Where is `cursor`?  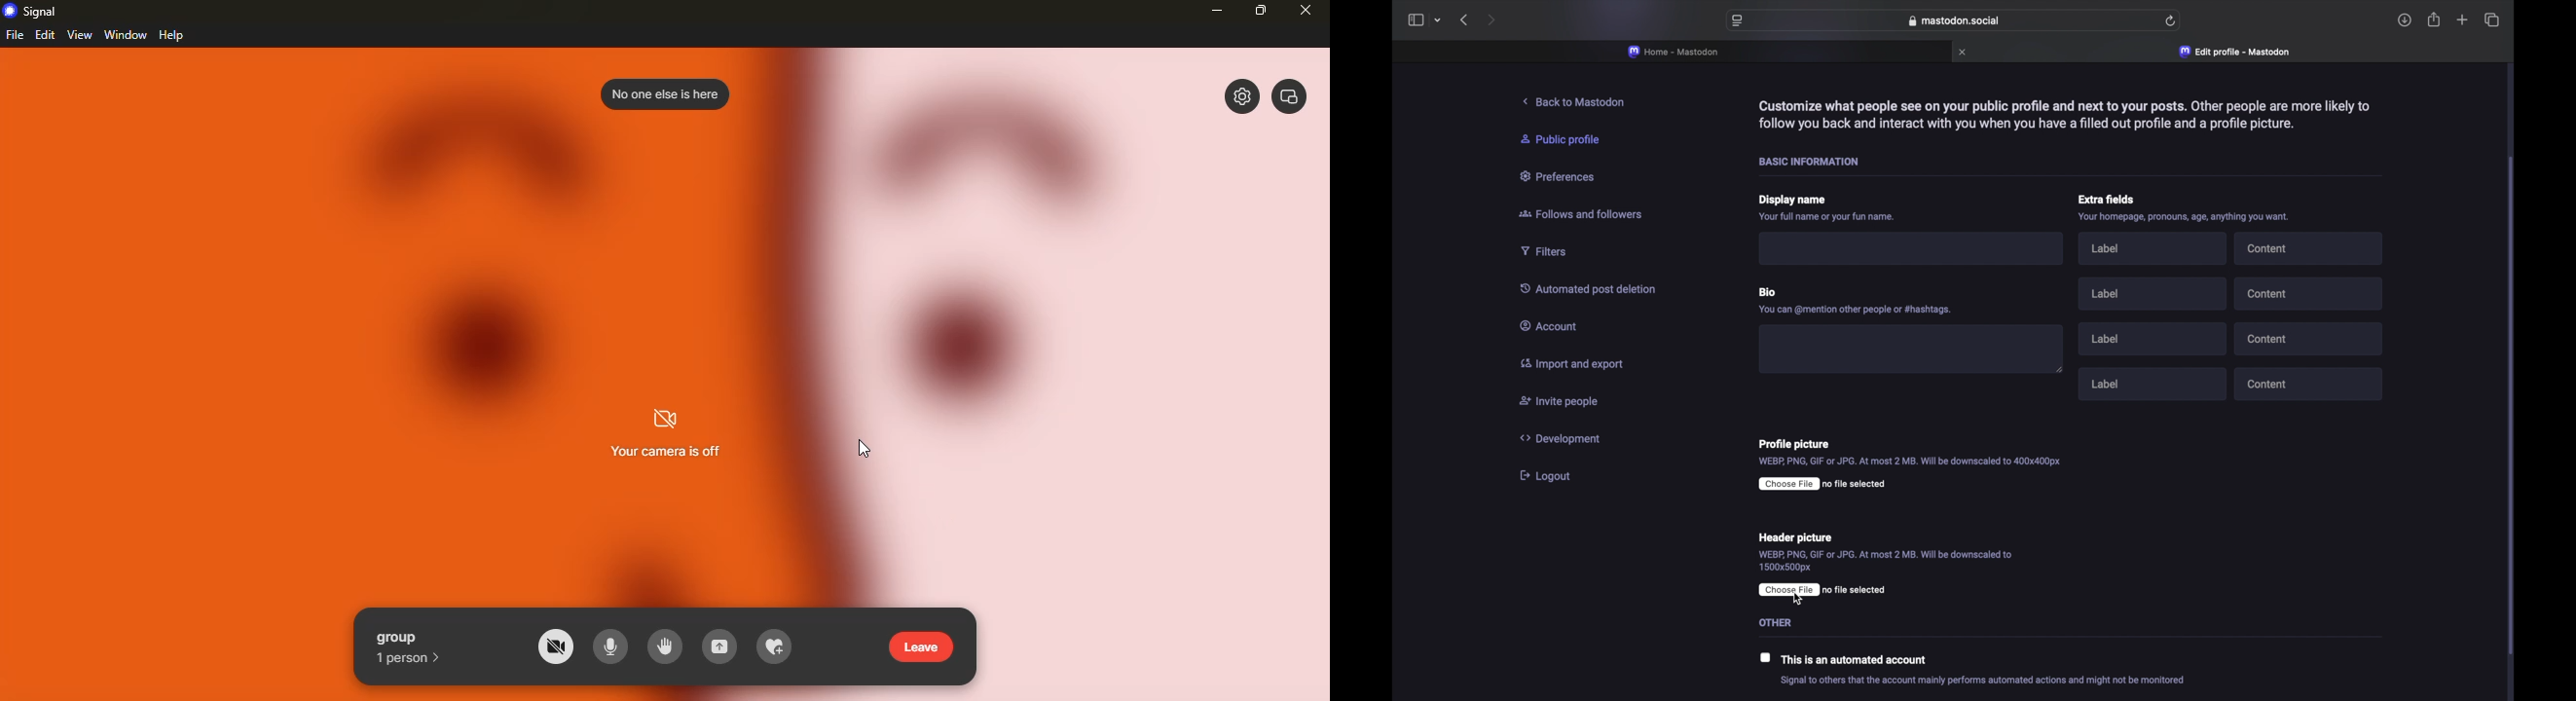 cursor is located at coordinates (865, 446).